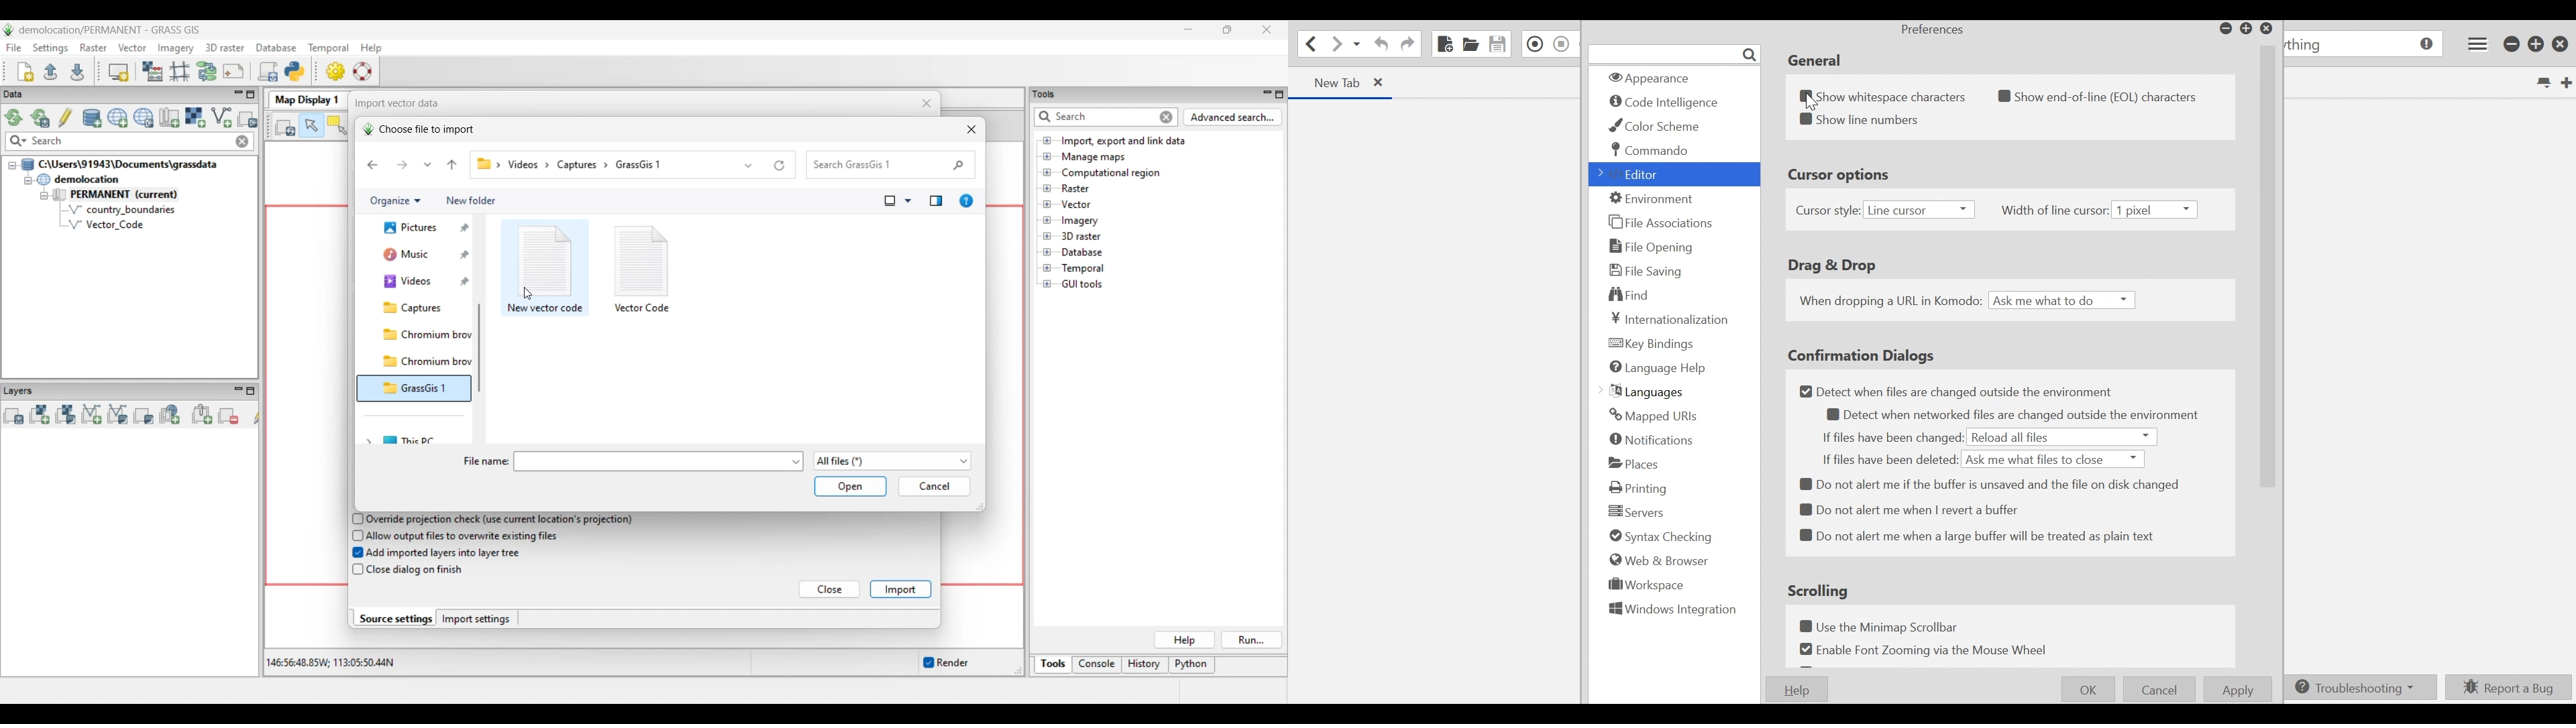  What do you see at coordinates (1627, 294) in the screenshot?
I see `Find` at bounding box center [1627, 294].